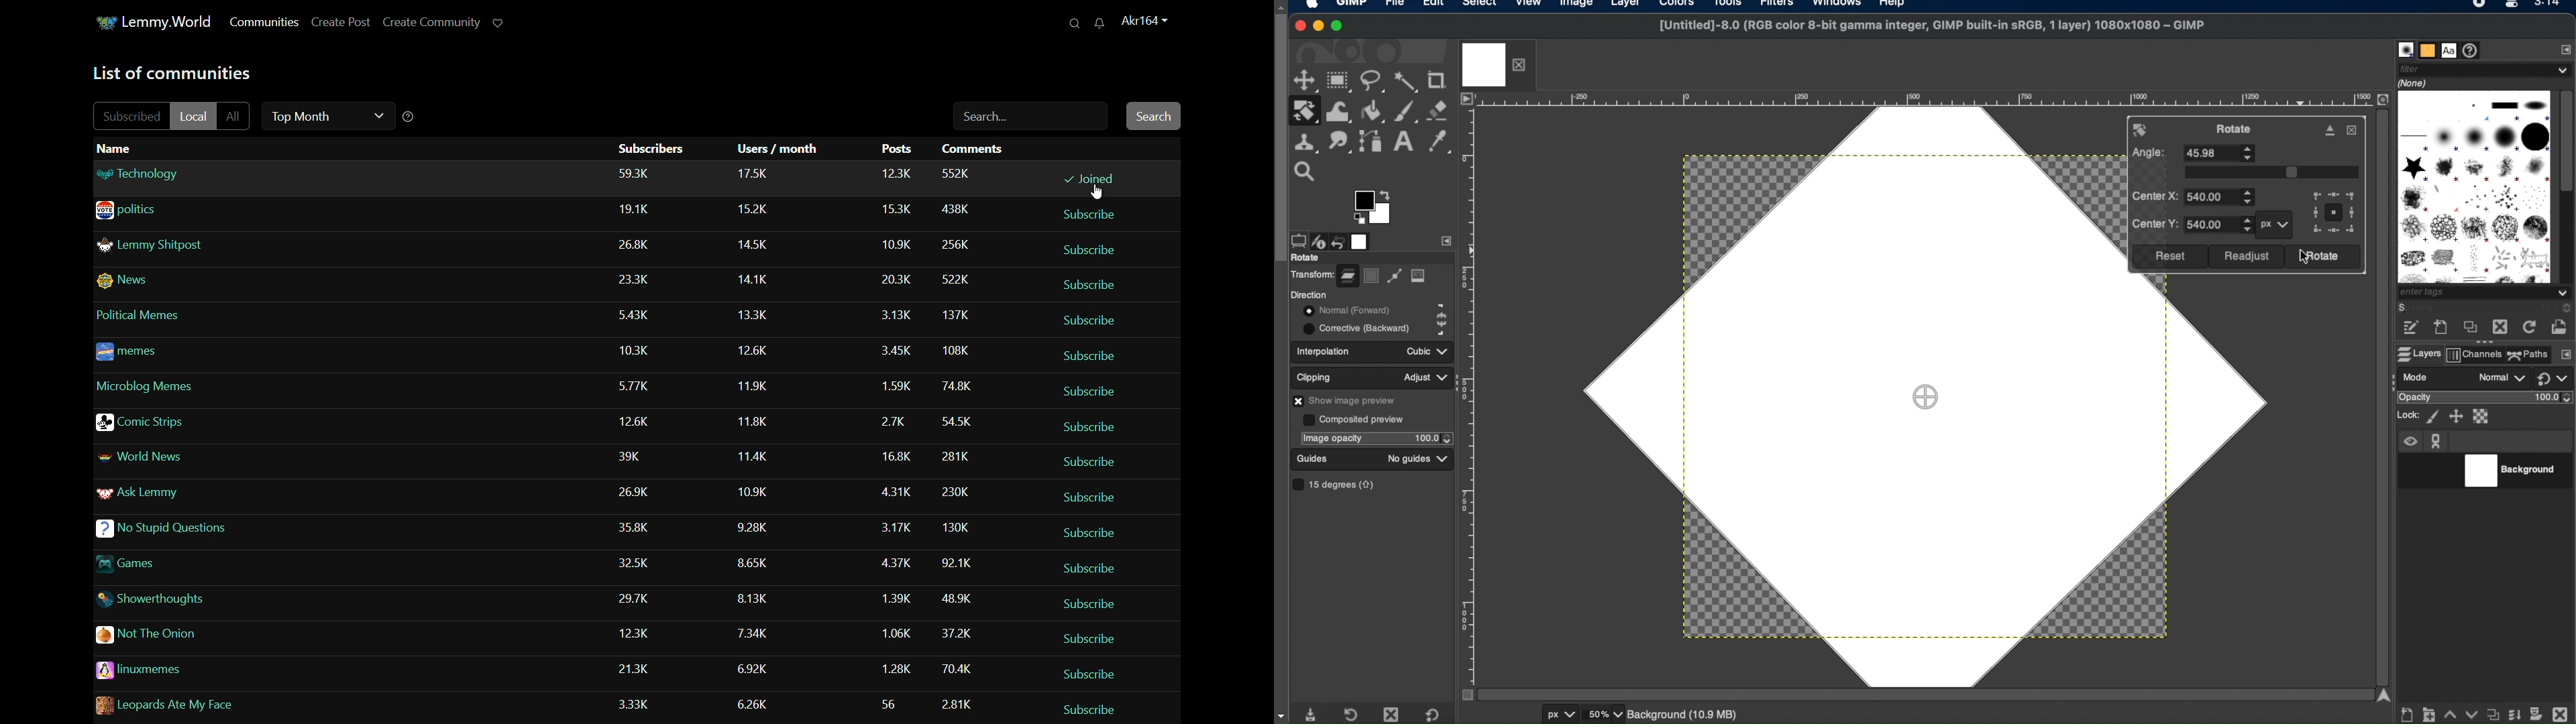 The height and width of the screenshot is (728, 2576). What do you see at coordinates (211, 318) in the screenshot?
I see `communities name` at bounding box center [211, 318].